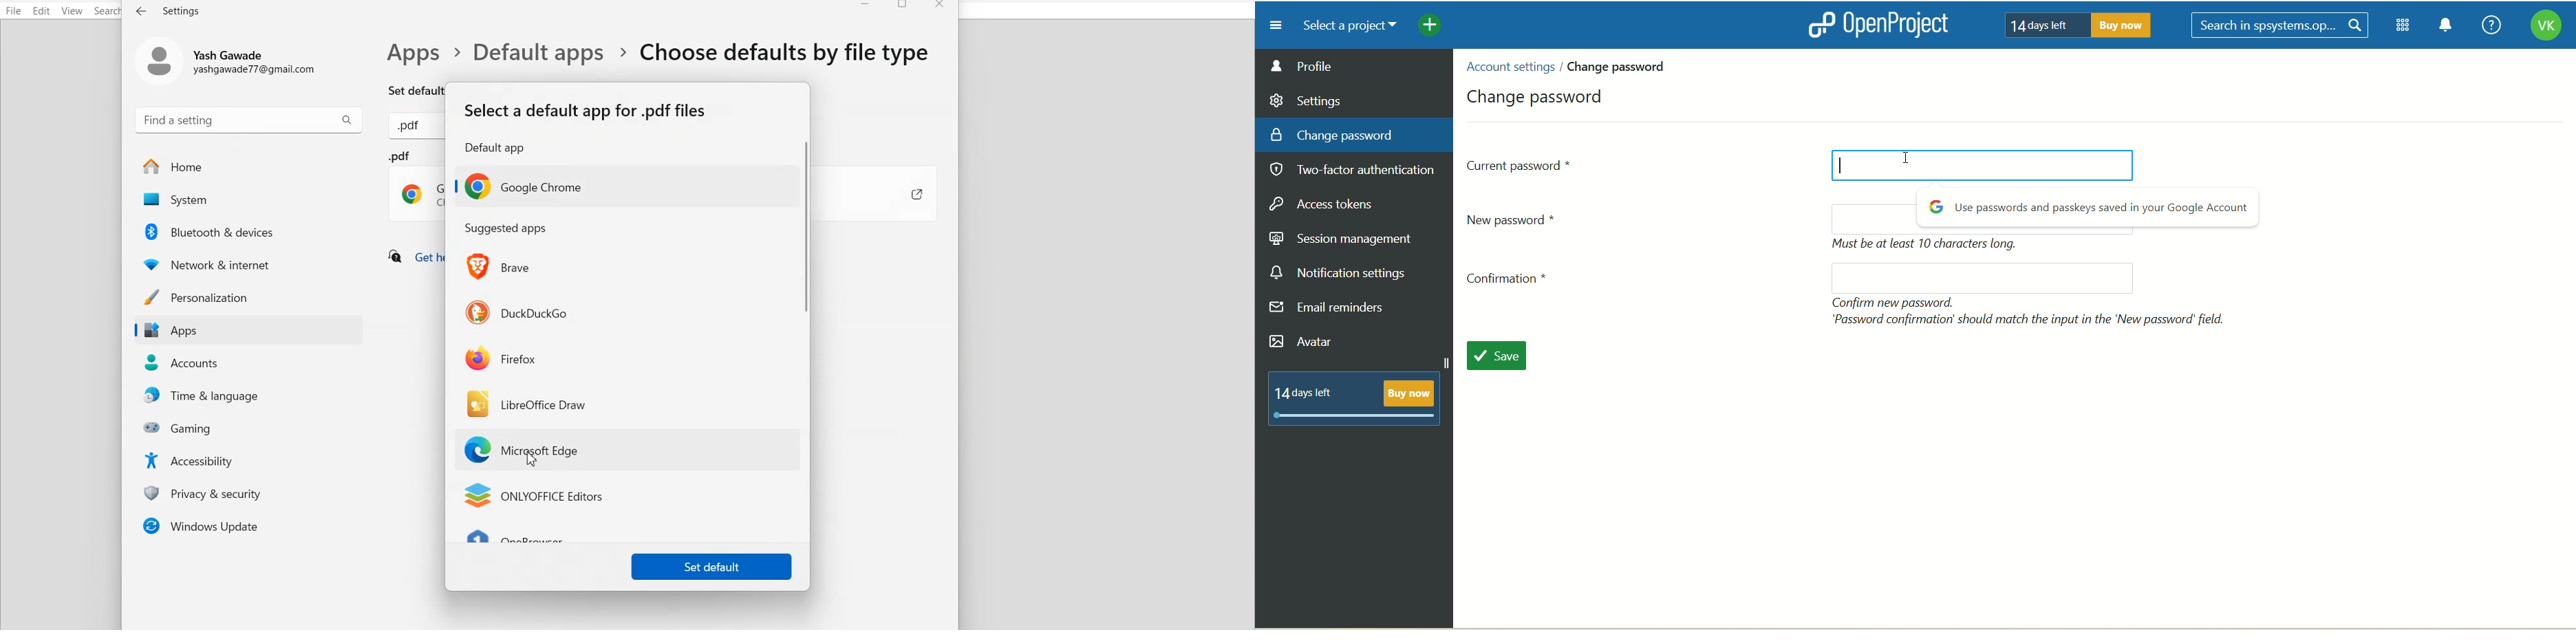 The width and height of the screenshot is (2576, 644). I want to click on account settings, so click(1509, 67).